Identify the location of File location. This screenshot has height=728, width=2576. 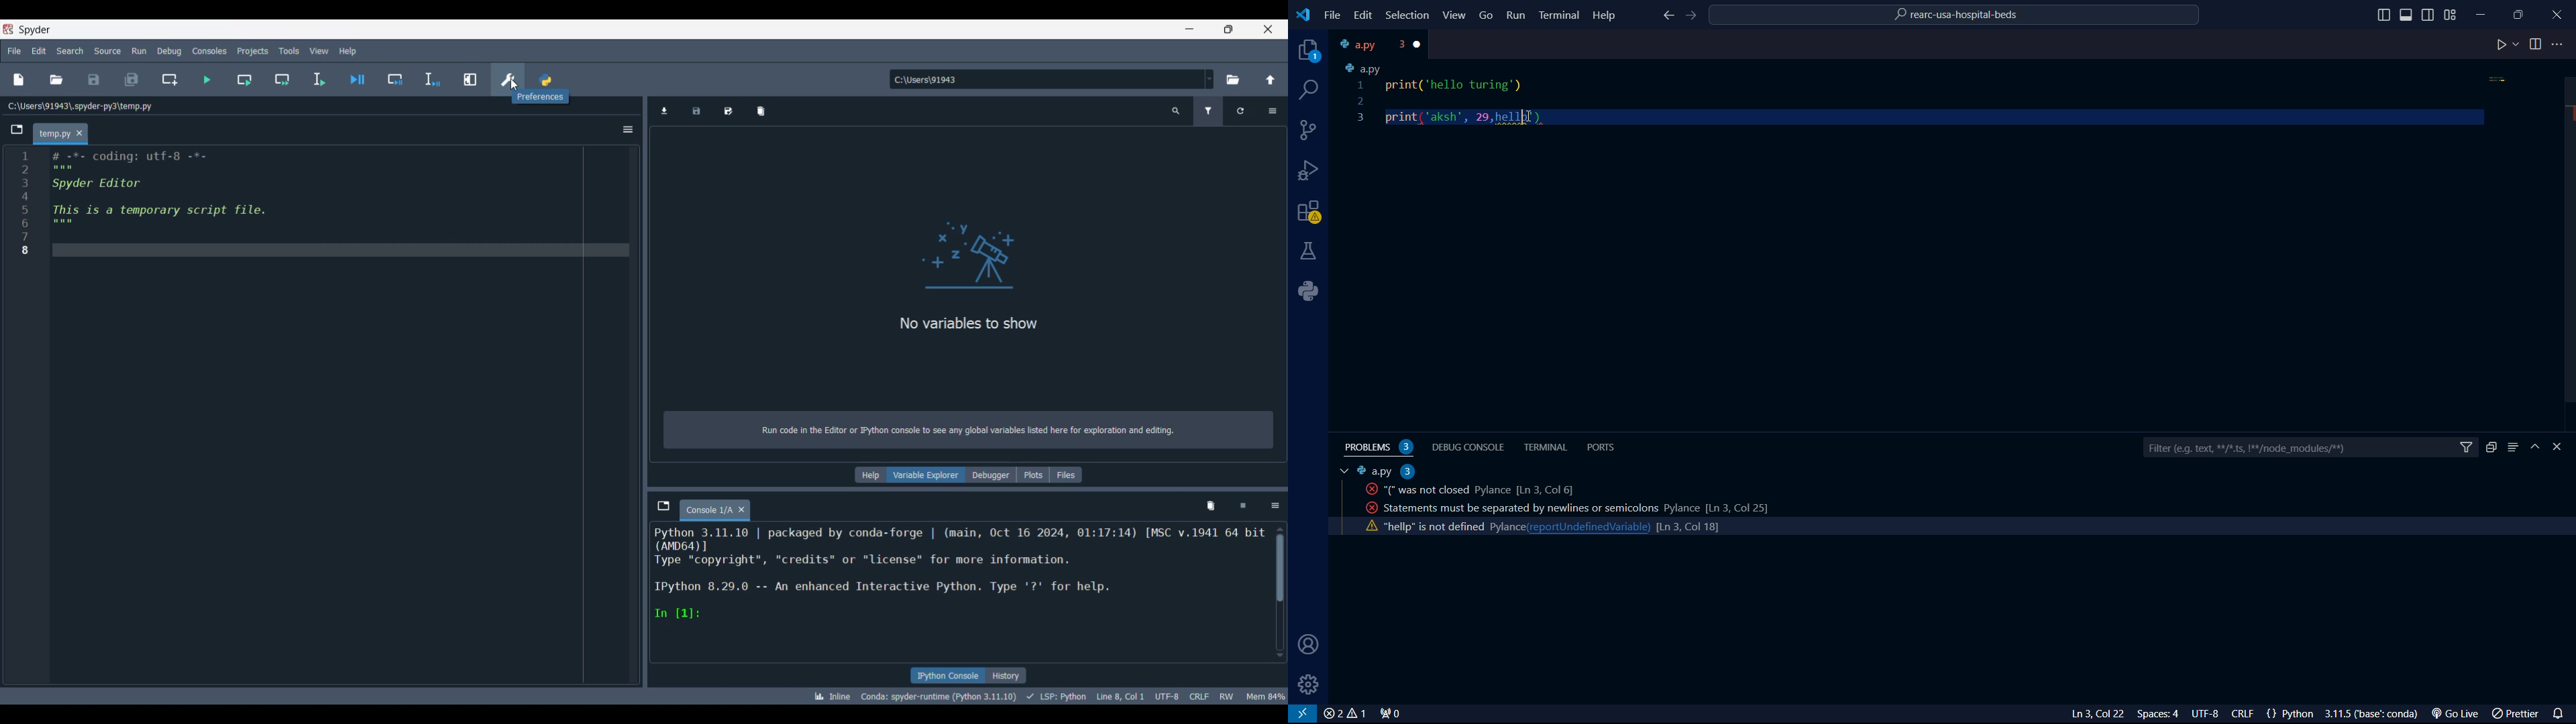
(79, 106).